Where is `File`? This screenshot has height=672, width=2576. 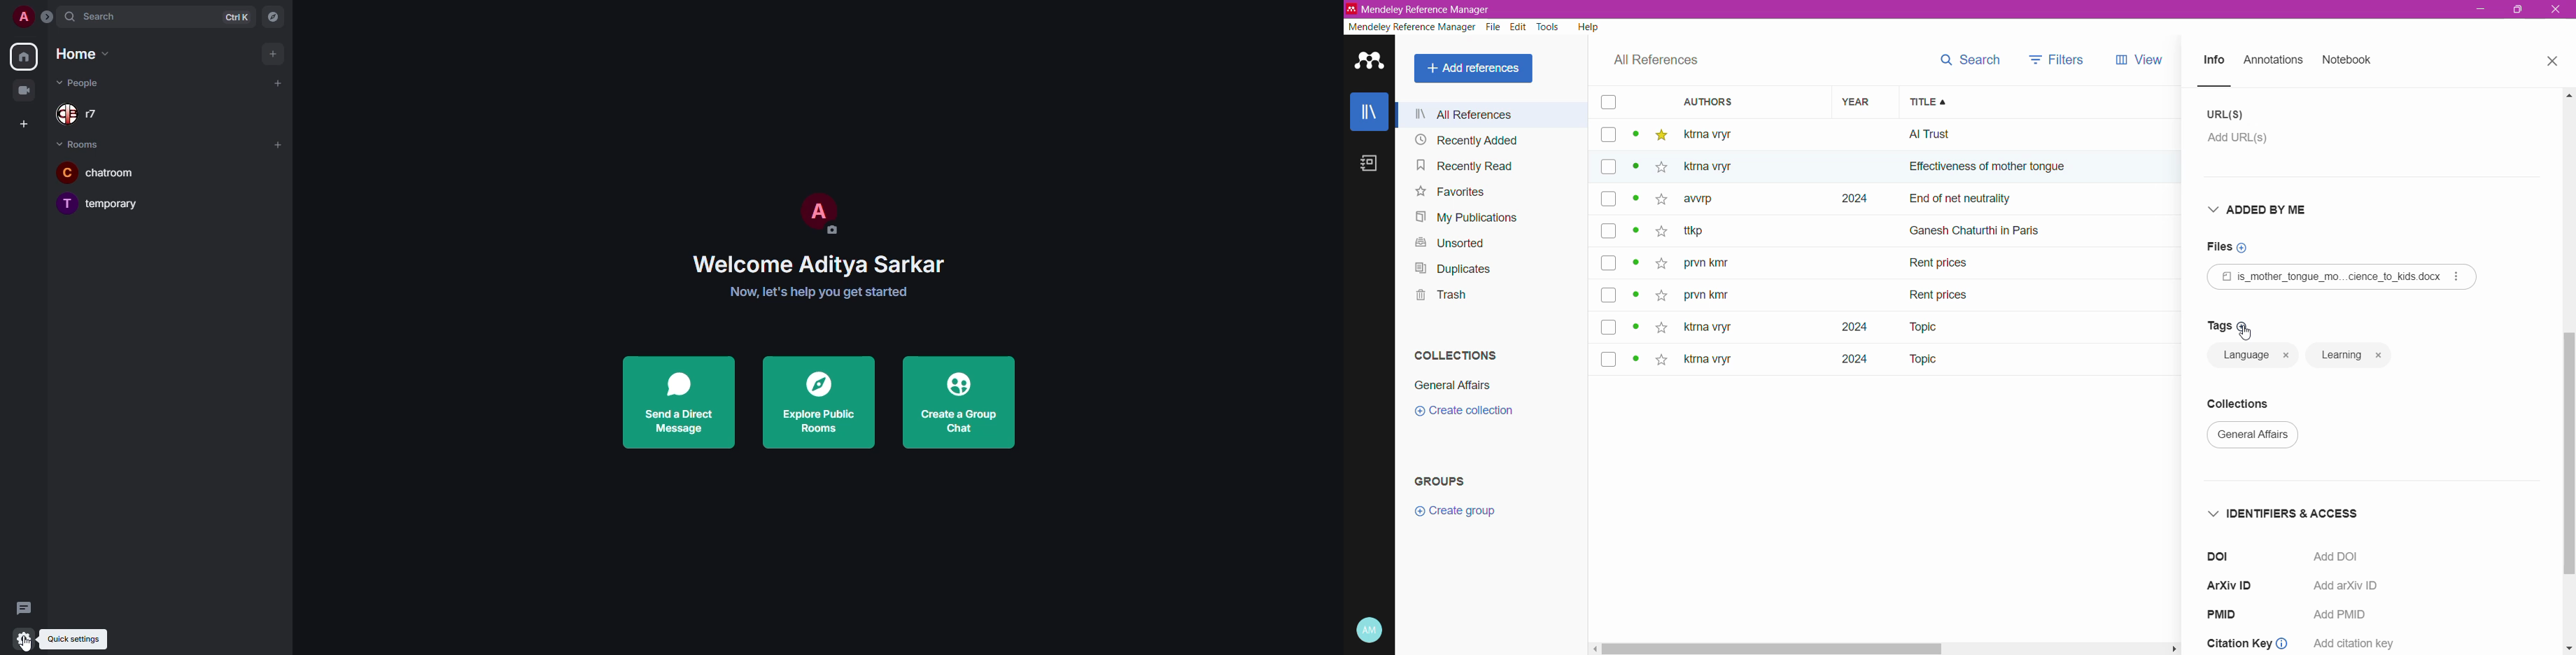 File is located at coordinates (1495, 27).